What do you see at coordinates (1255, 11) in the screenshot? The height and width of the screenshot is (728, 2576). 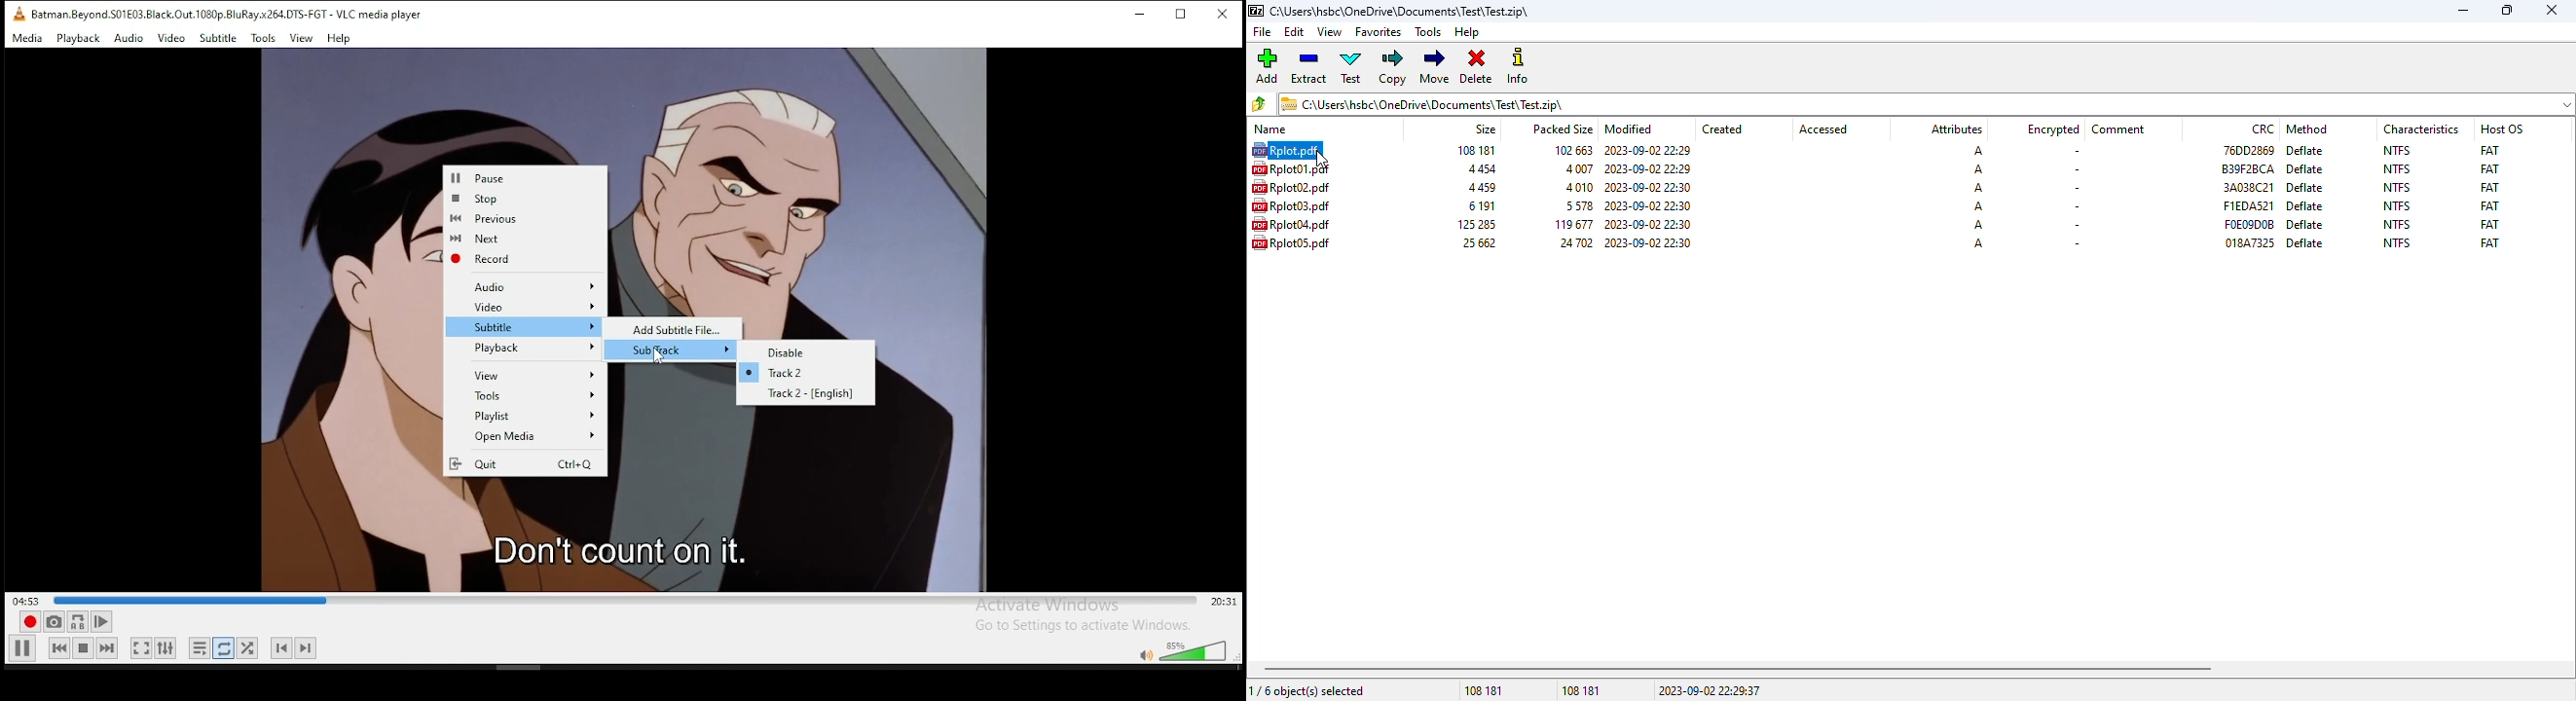 I see `logo` at bounding box center [1255, 11].